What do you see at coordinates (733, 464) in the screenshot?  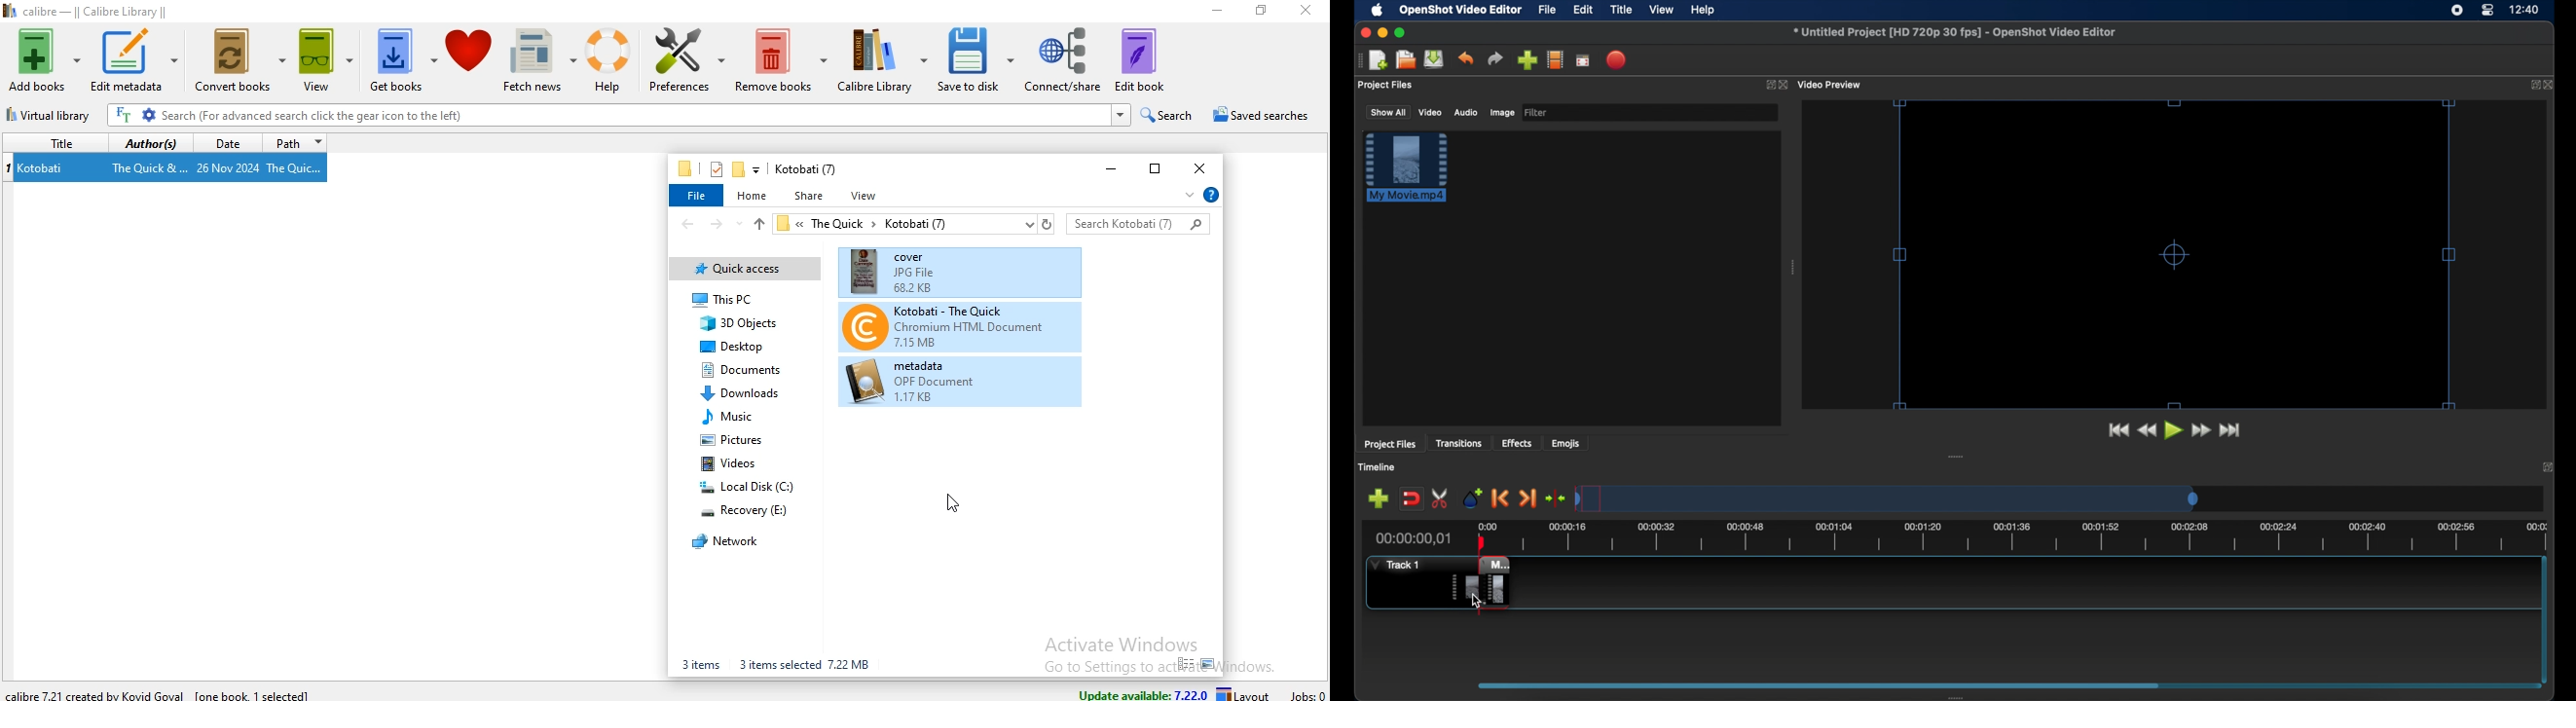 I see `videos` at bounding box center [733, 464].